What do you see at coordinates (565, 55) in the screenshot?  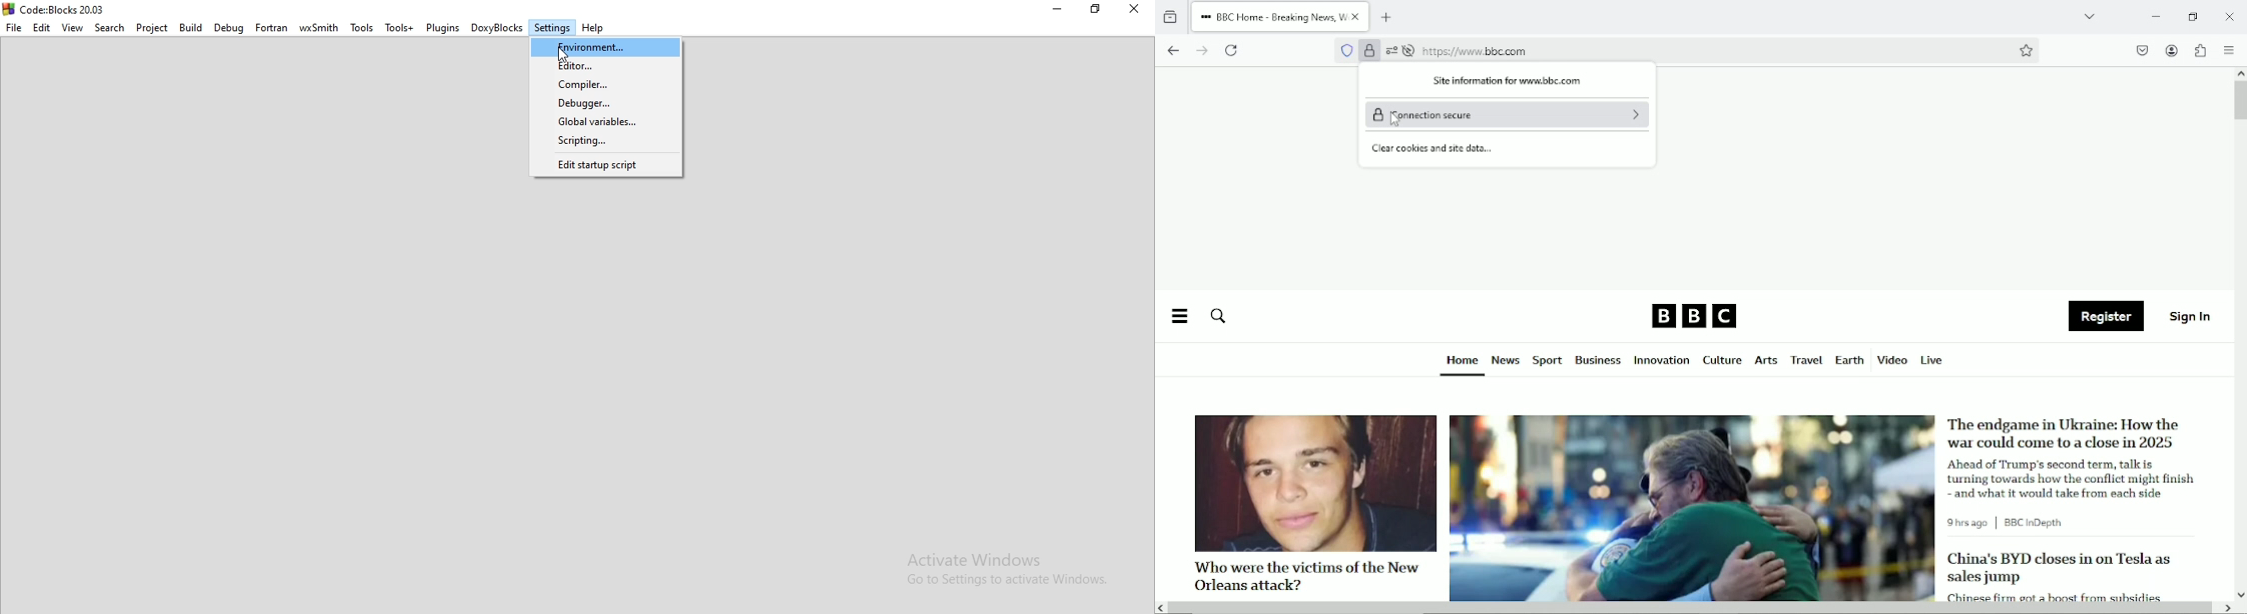 I see `Cursor on Environment` at bounding box center [565, 55].